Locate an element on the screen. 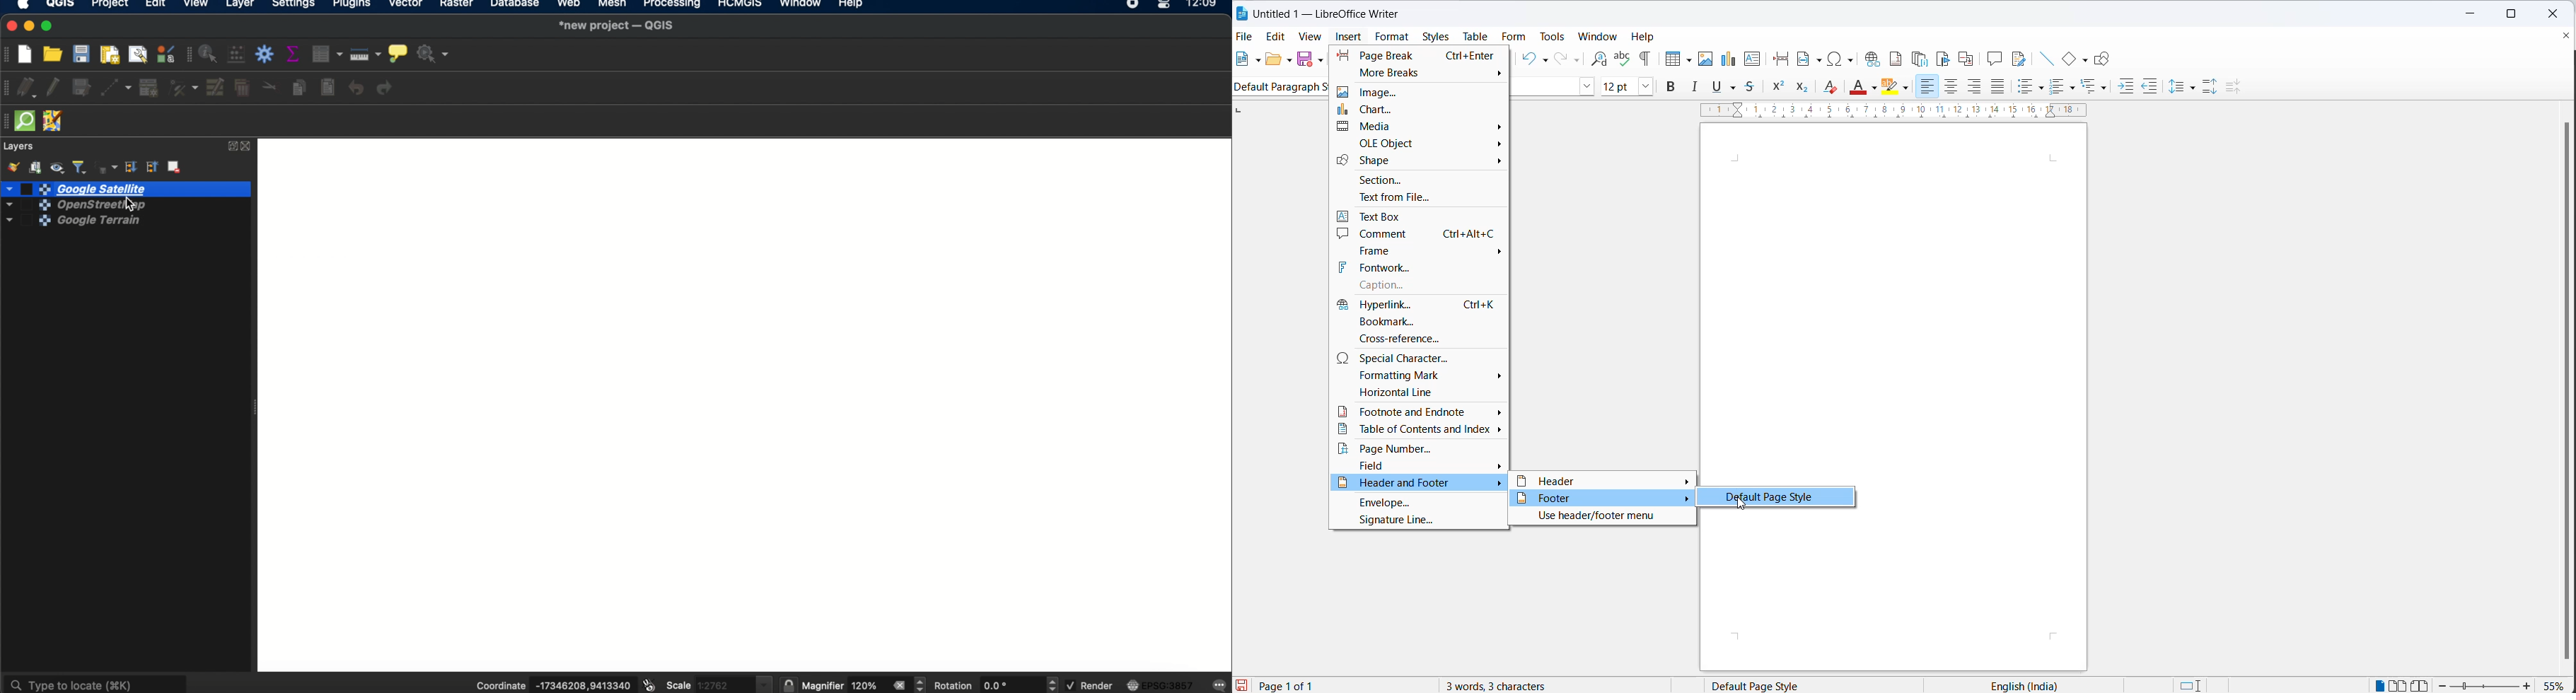  redo options is located at coordinates (1575, 59).